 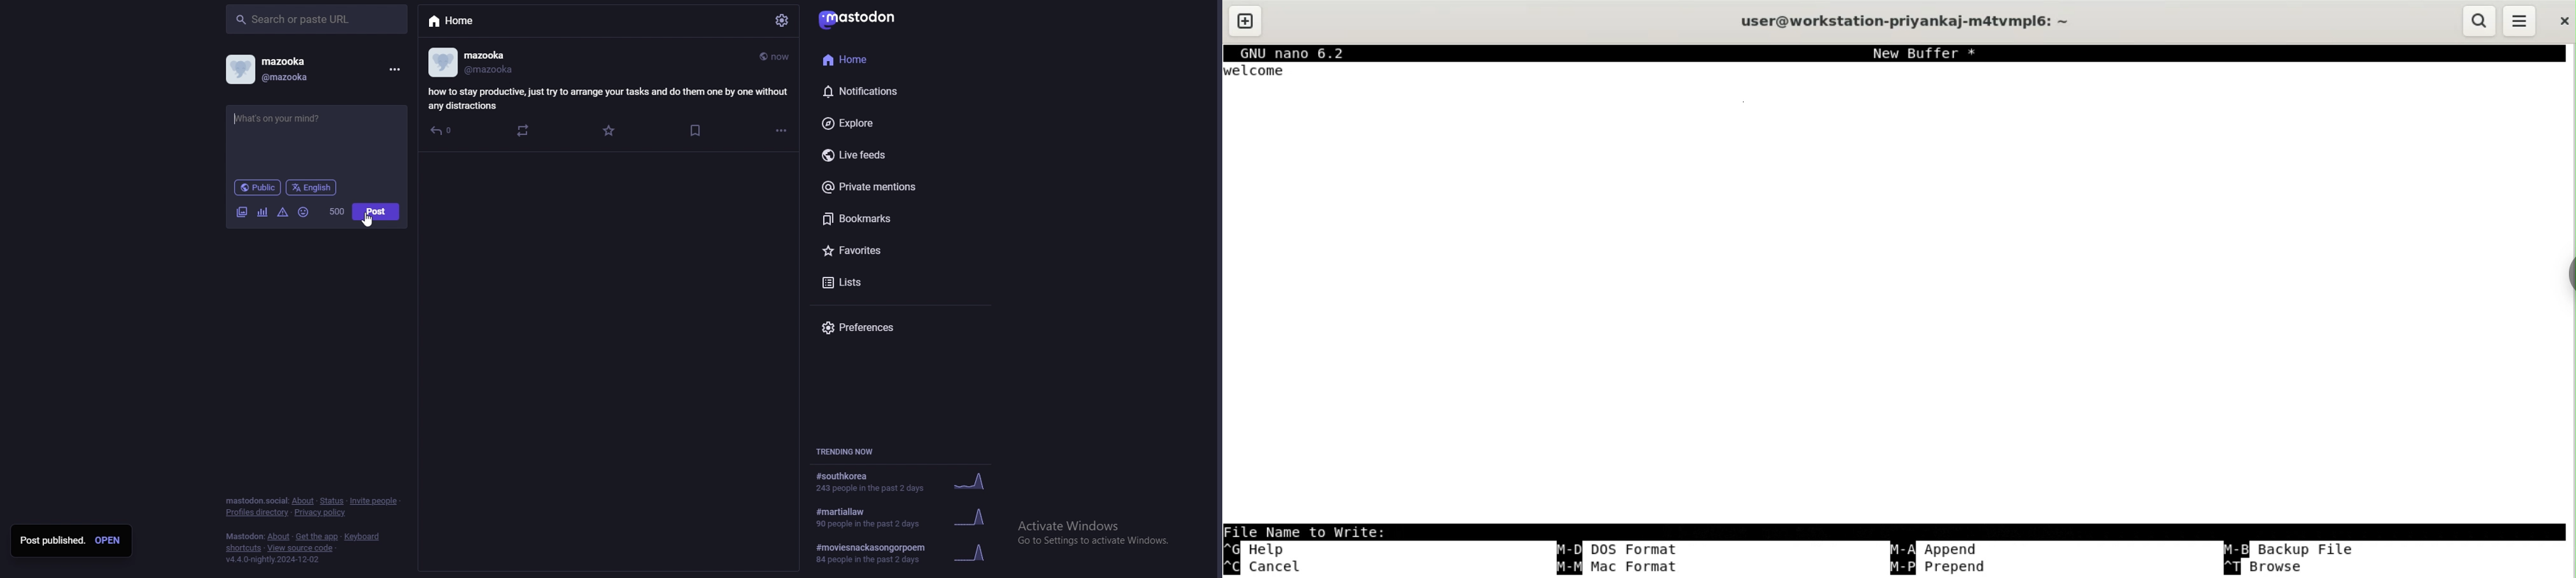 I want to click on open post, so click(x=111, y=540).